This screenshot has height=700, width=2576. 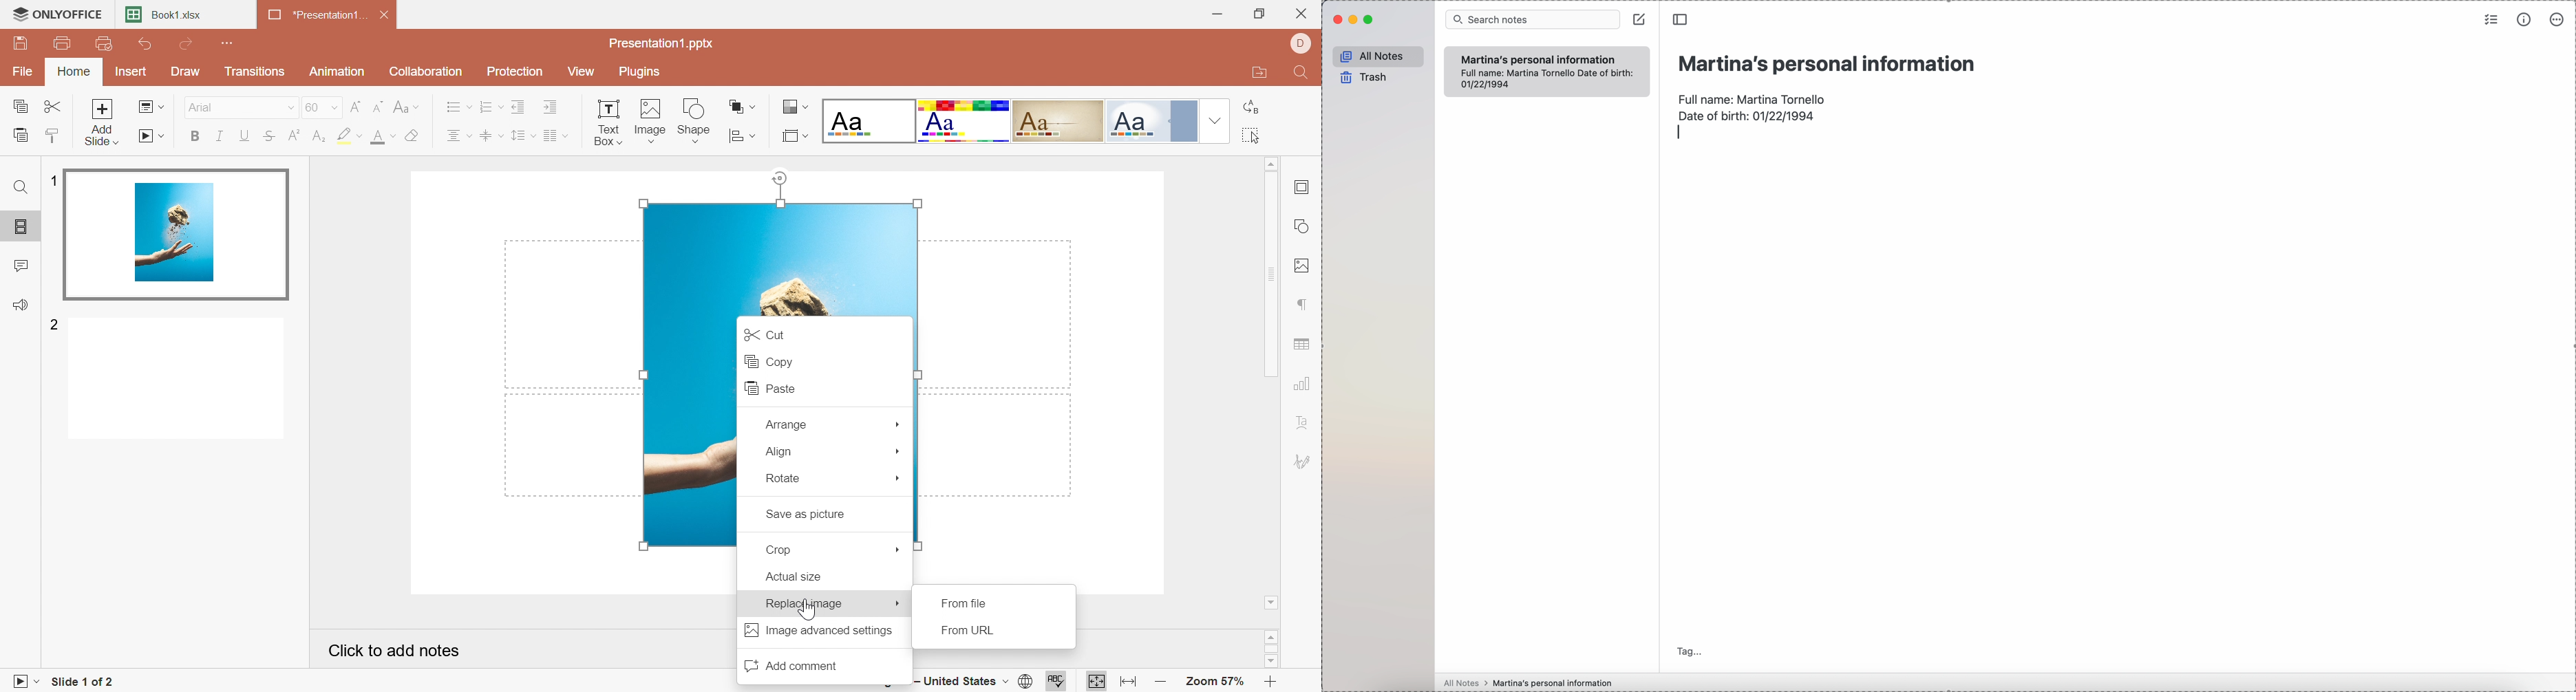 I want to click on Slide, so click(x=177, y=380).